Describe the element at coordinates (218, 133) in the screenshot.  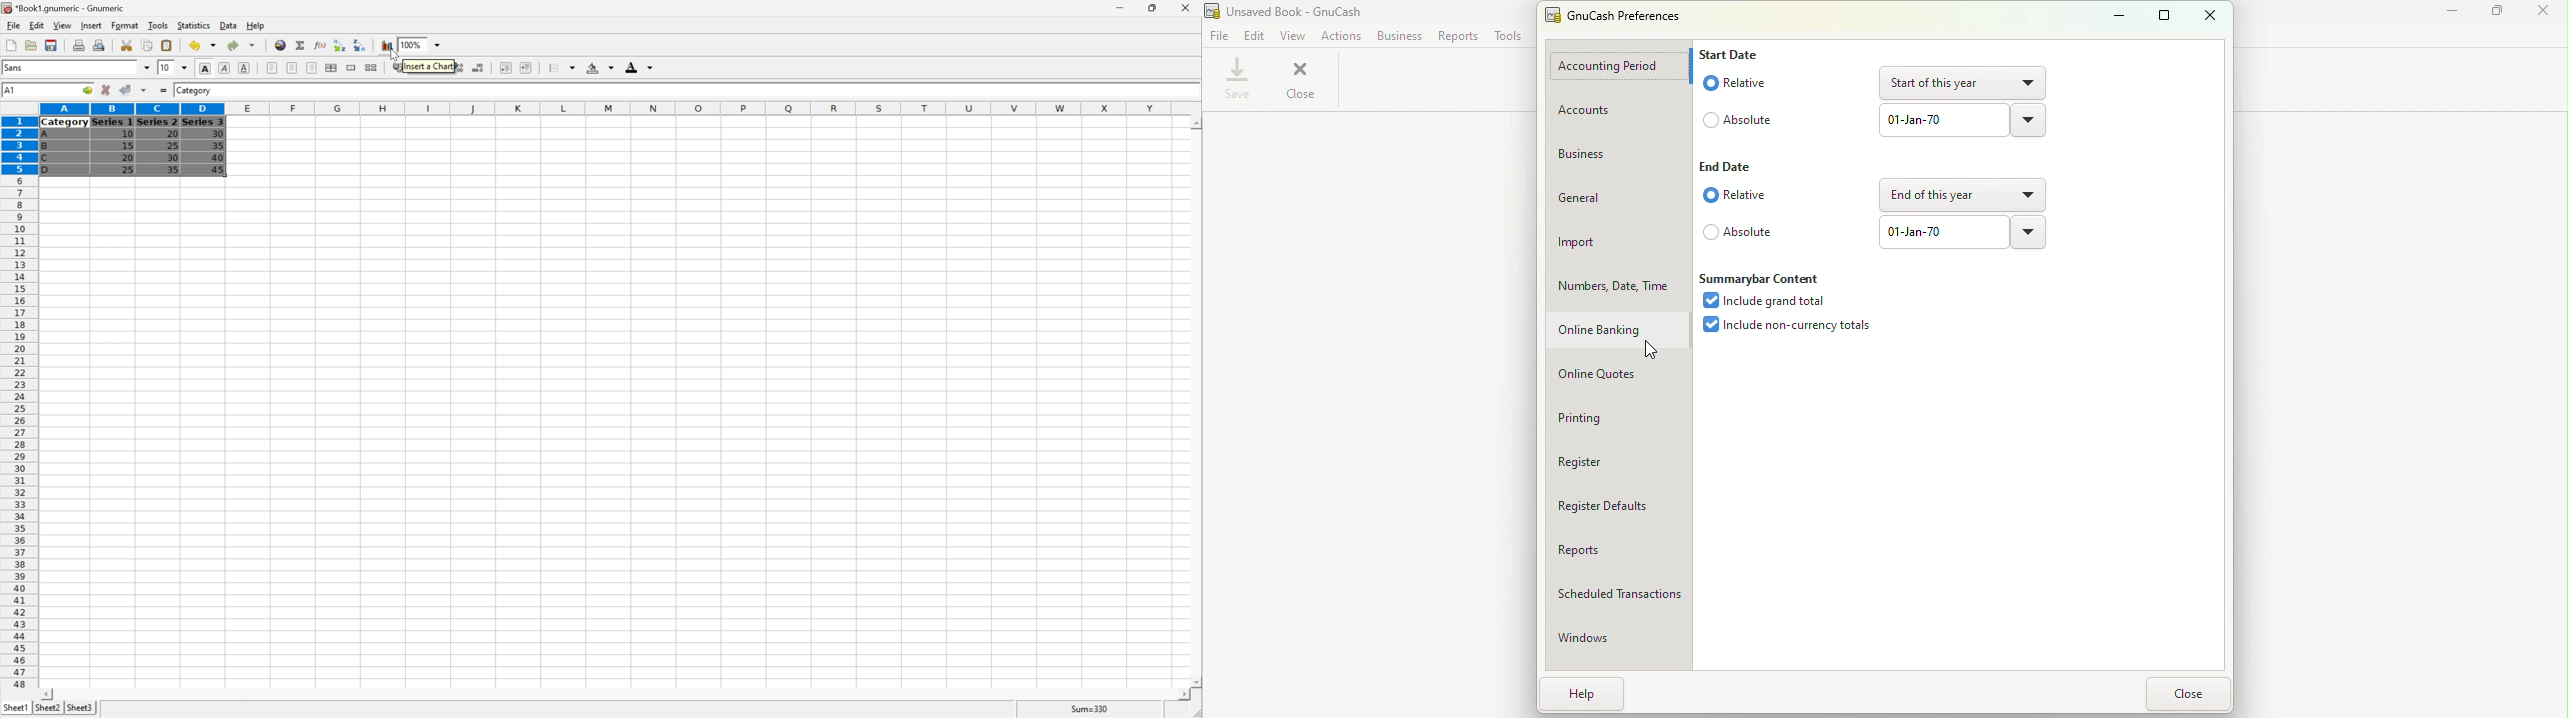
I see `30` at that location.